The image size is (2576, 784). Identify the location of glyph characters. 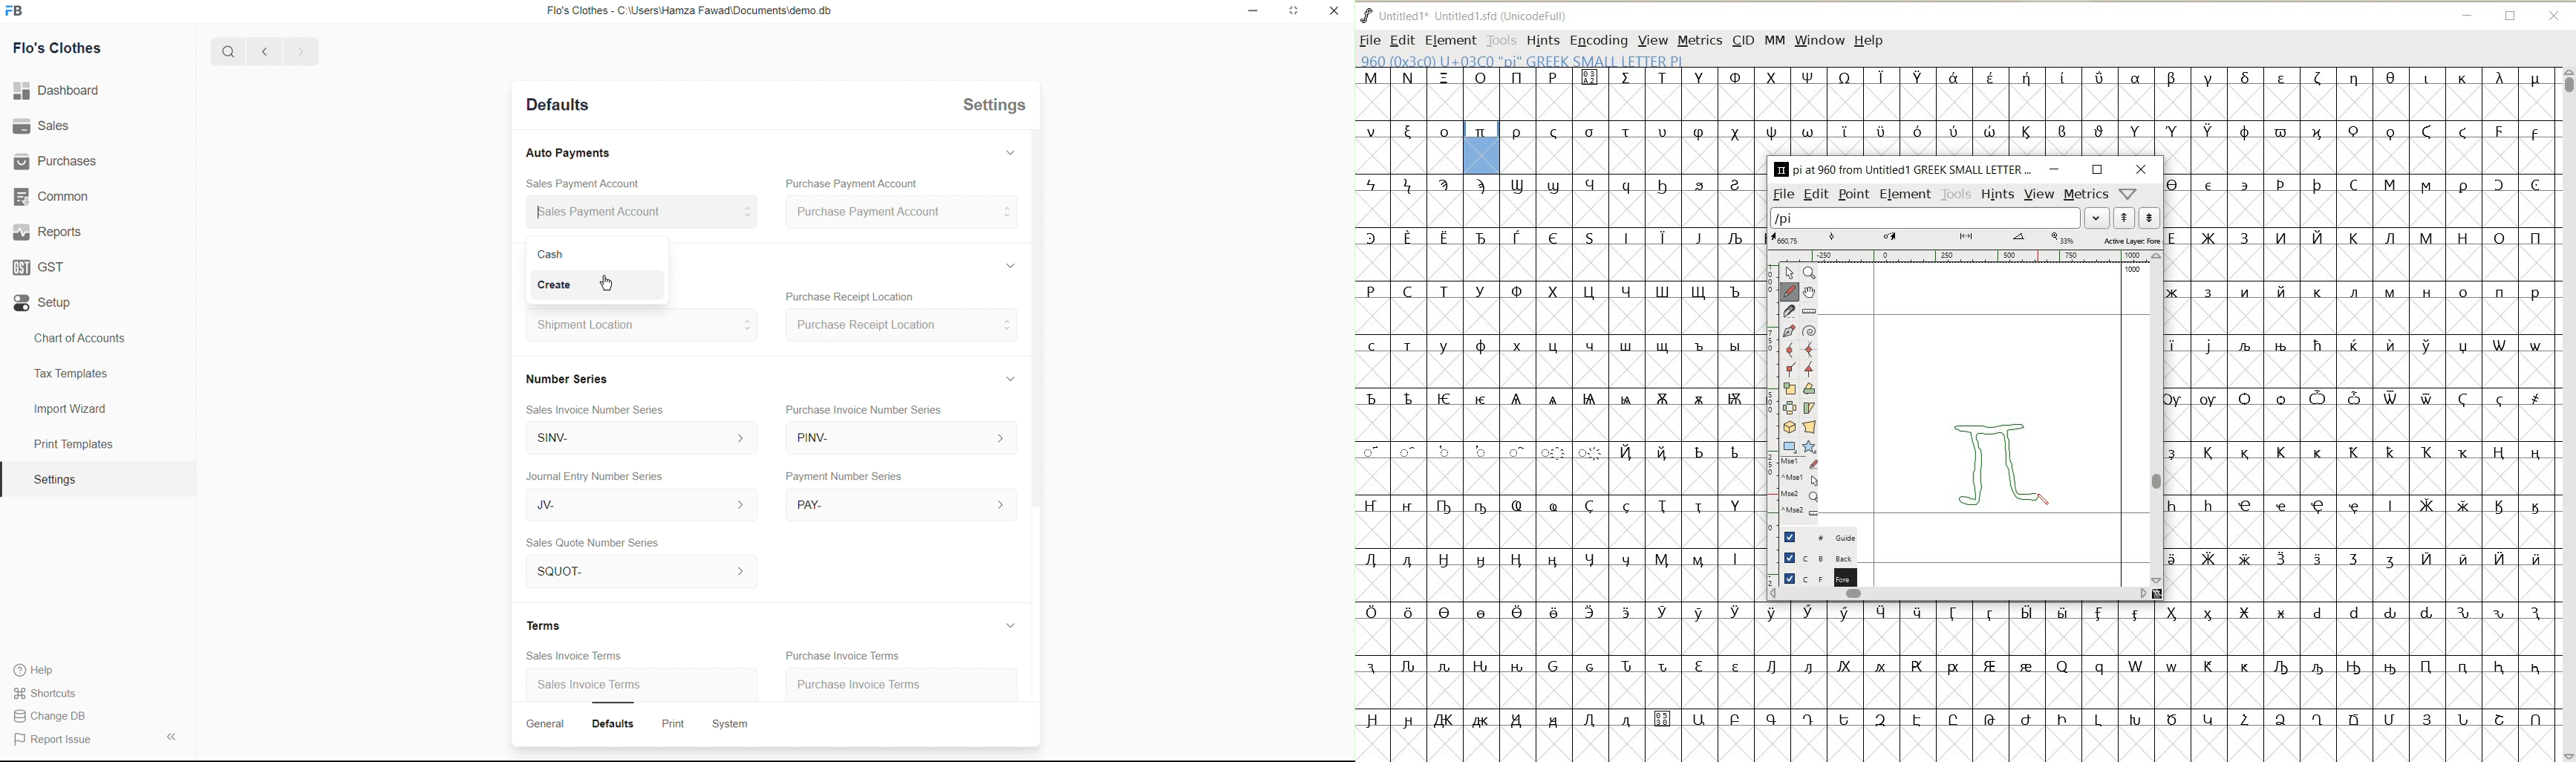
(2372, 388).